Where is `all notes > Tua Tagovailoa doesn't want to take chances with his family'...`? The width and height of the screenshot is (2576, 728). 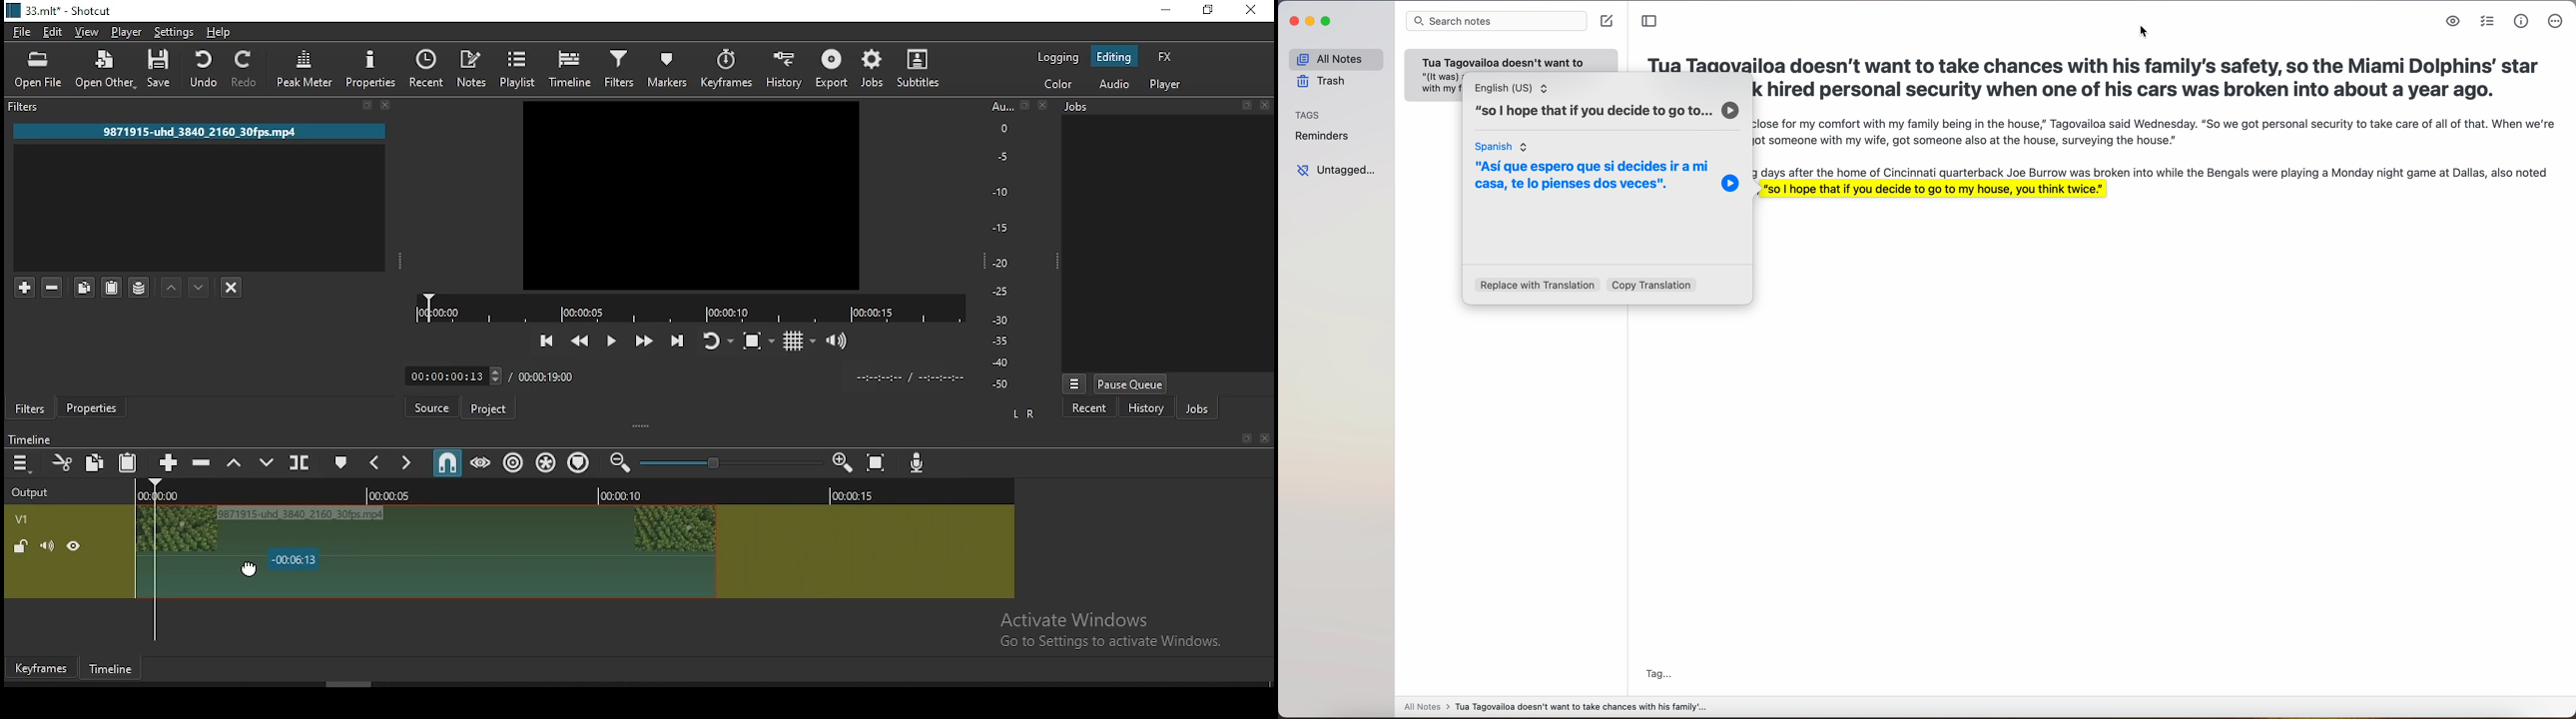 all notes > Tua Tagovailoa doesn't want to take chances with his family'... is located at coordinates (1555, 707).